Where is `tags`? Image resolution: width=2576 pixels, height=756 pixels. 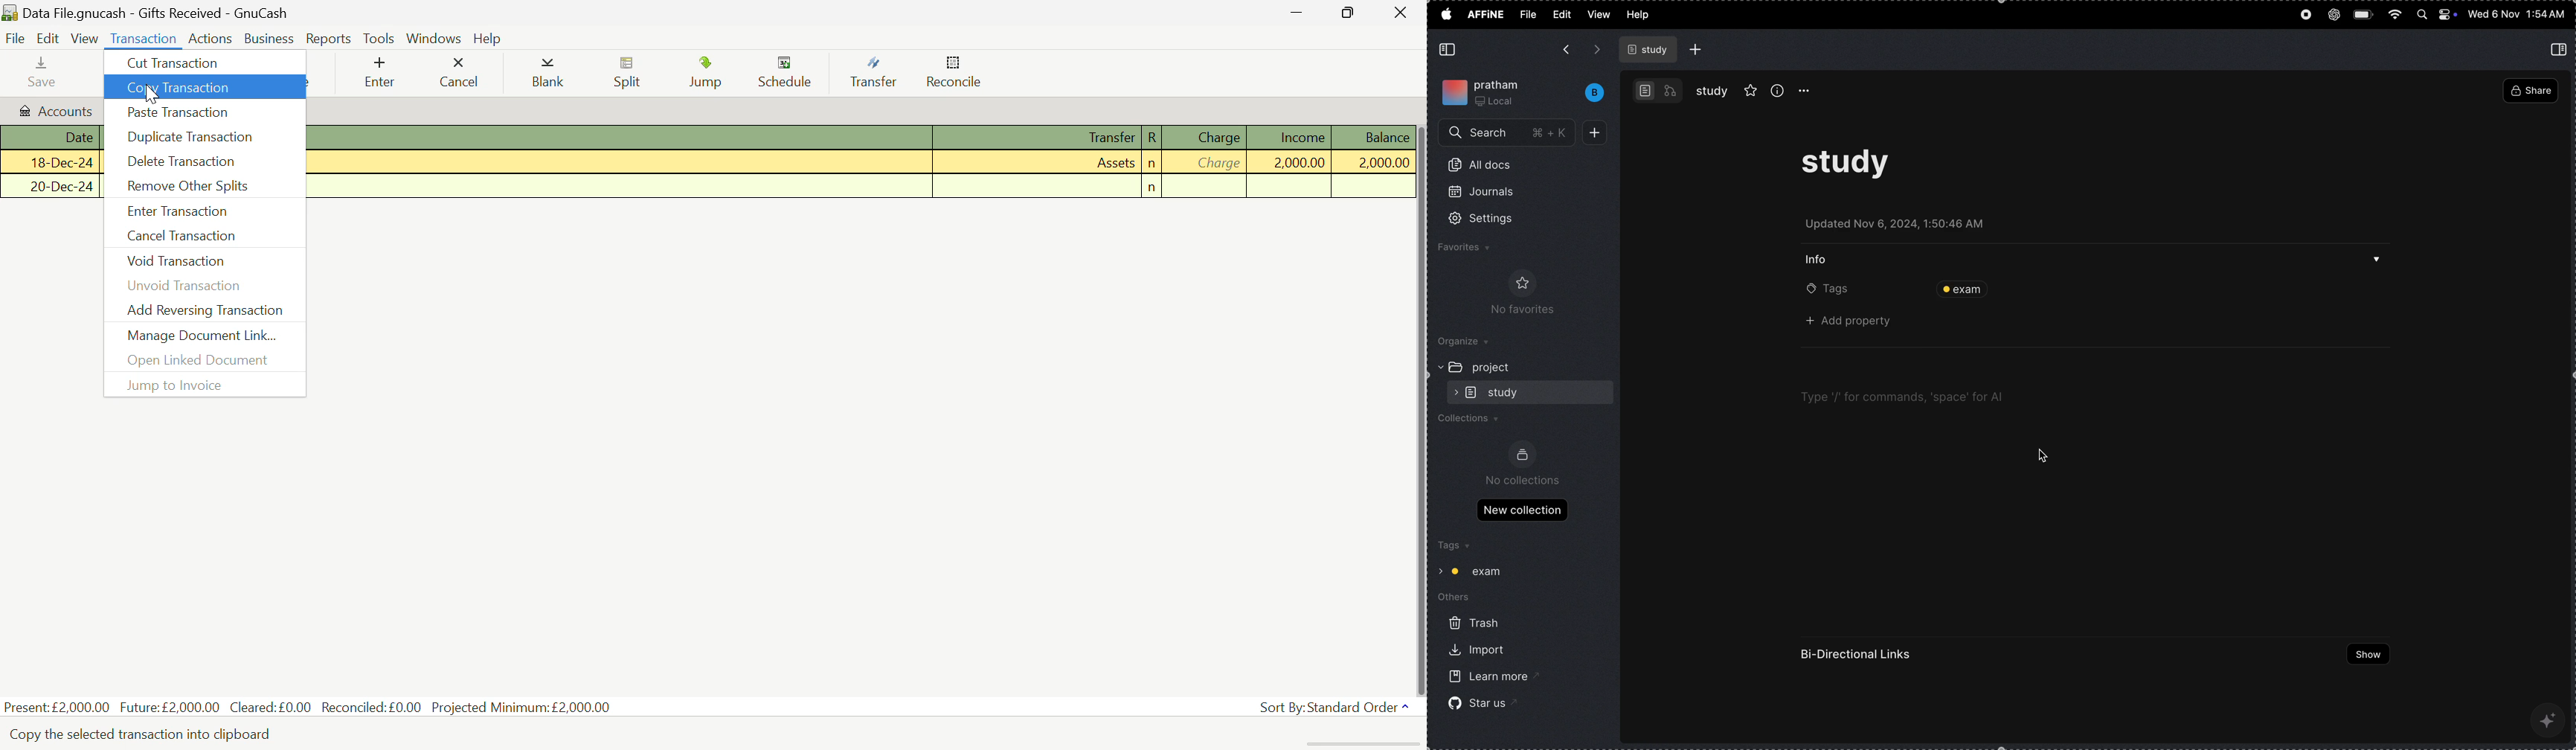 tags is located at coordinates (1829, 290).